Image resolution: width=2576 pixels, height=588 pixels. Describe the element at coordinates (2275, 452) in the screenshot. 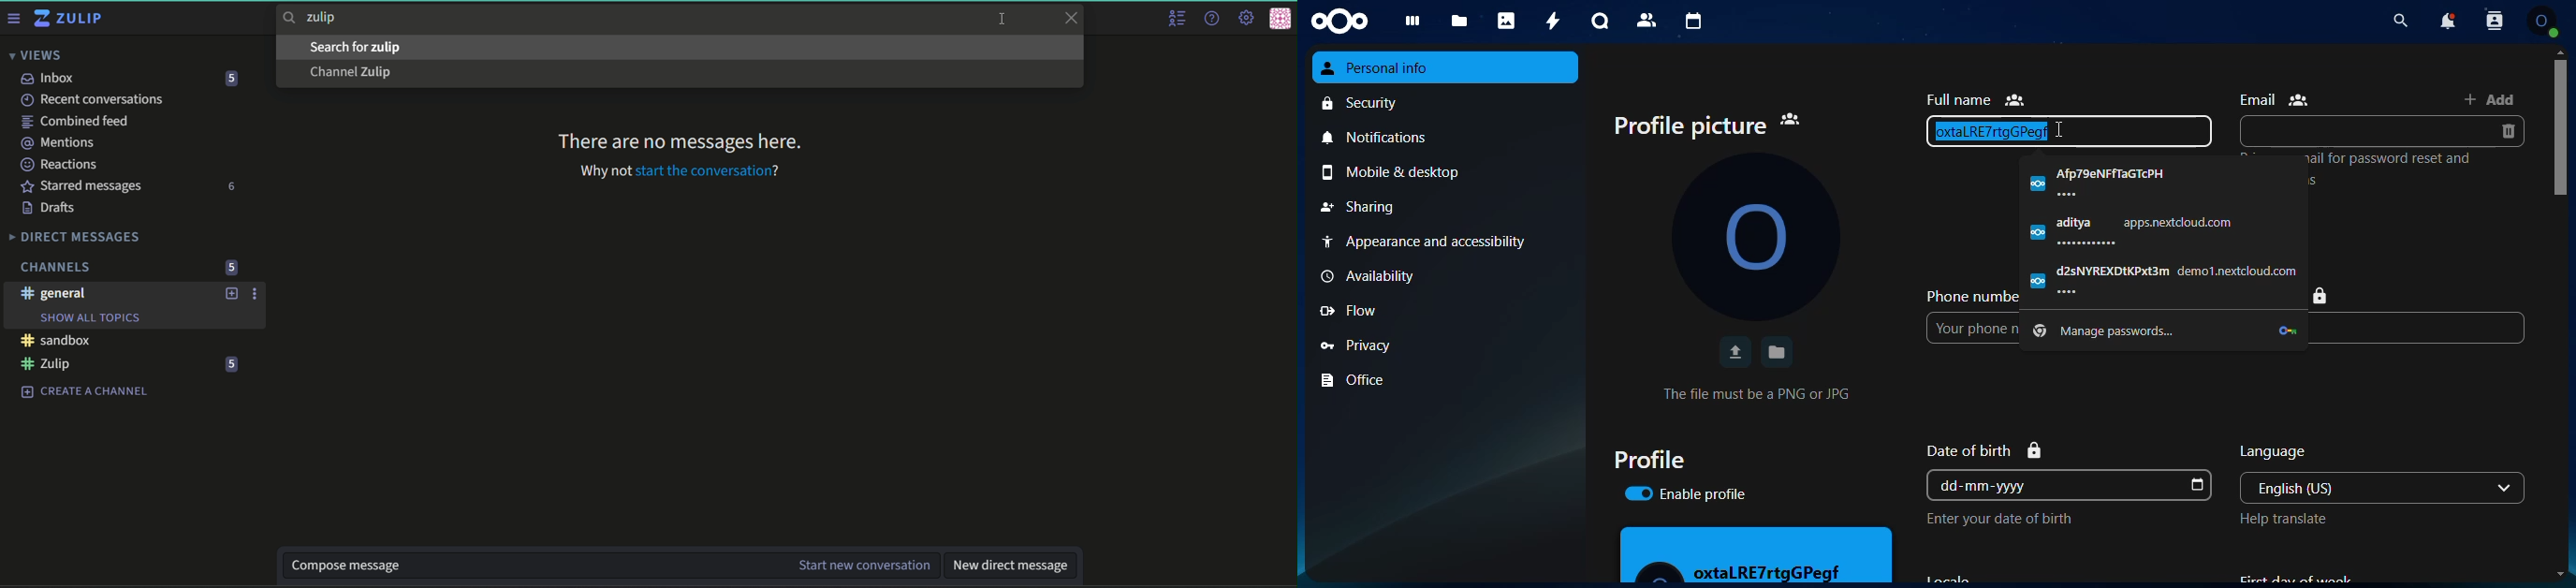

I see `language` at that location.